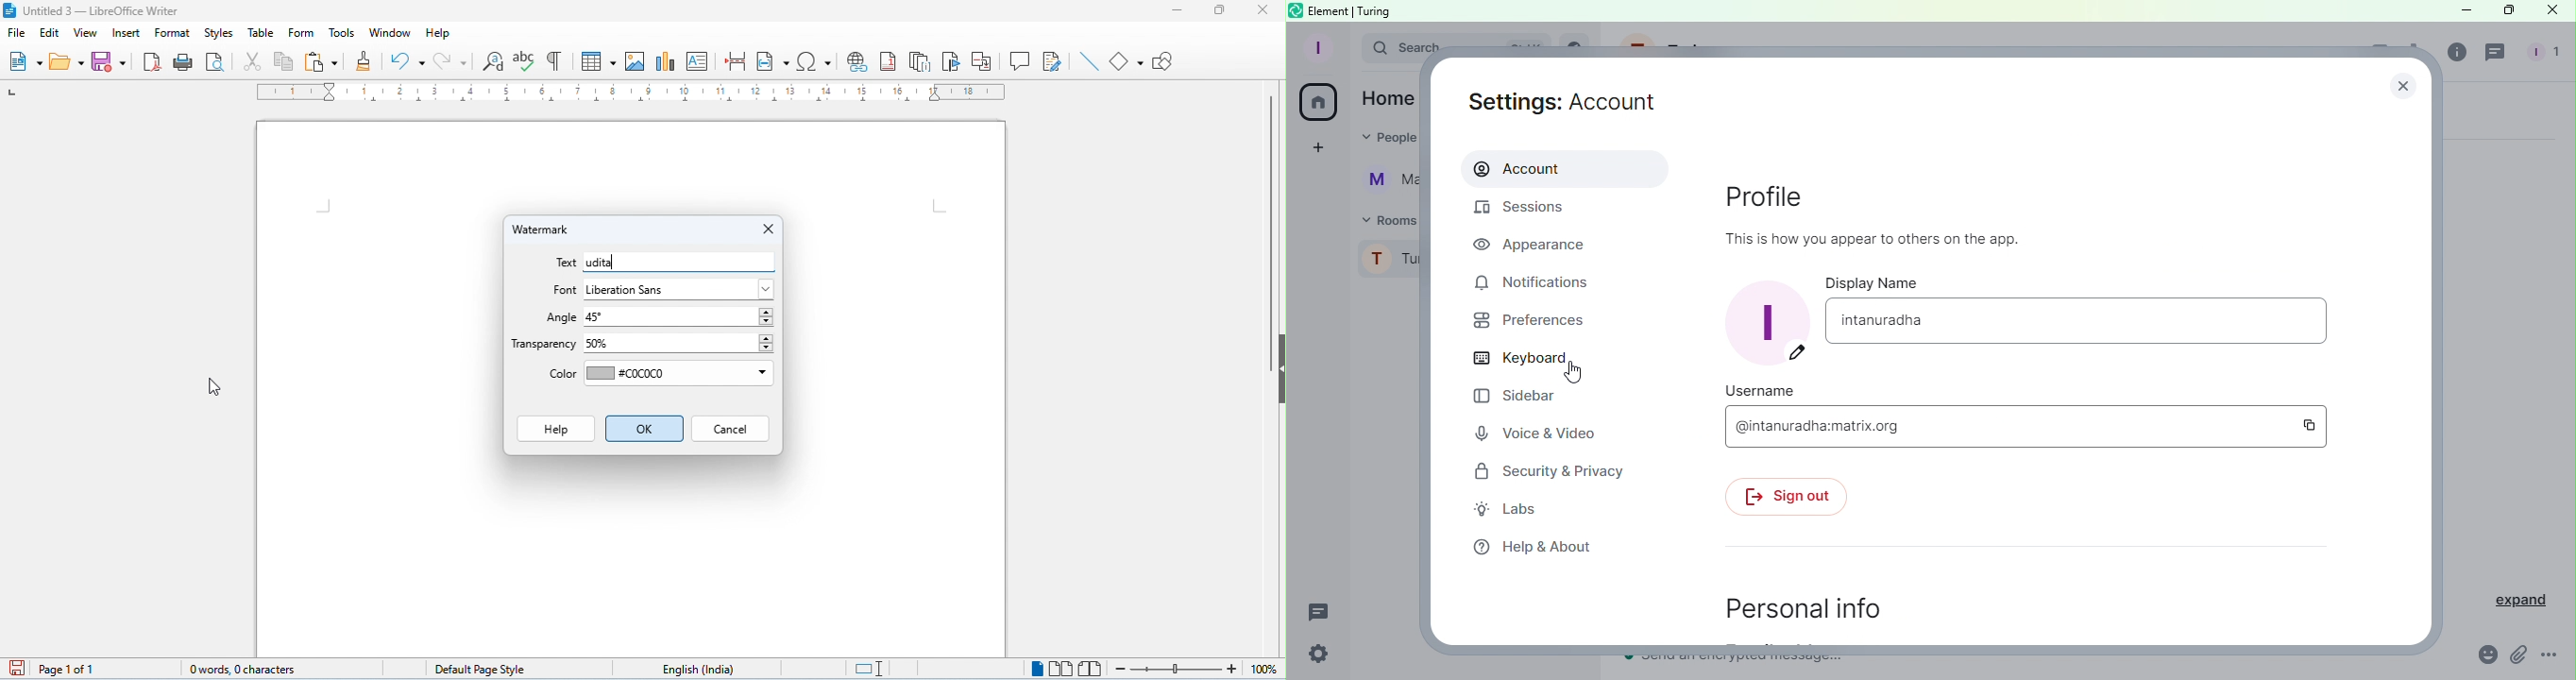  I want to click on Home, so click(1317, 104).